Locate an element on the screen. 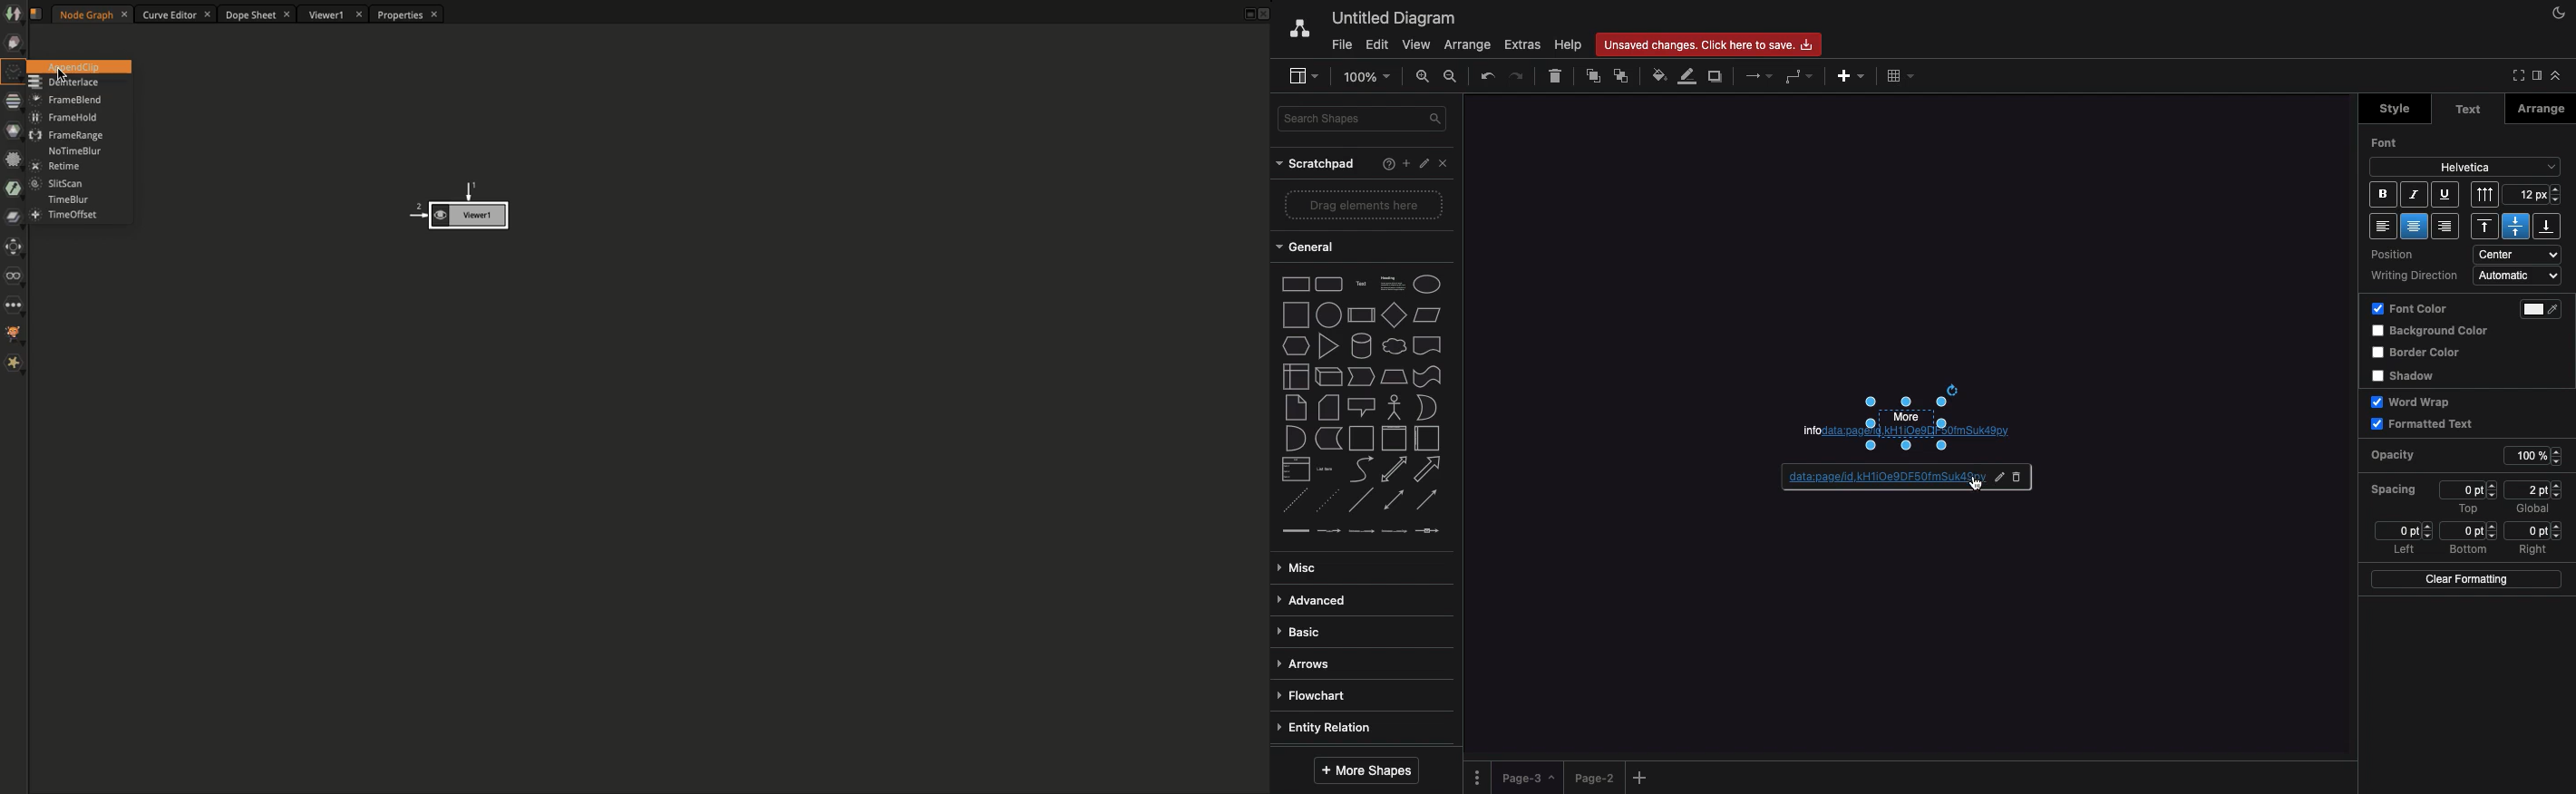 This screenshot has width=2576, height=812. note is located at coordinates (1296, 408).